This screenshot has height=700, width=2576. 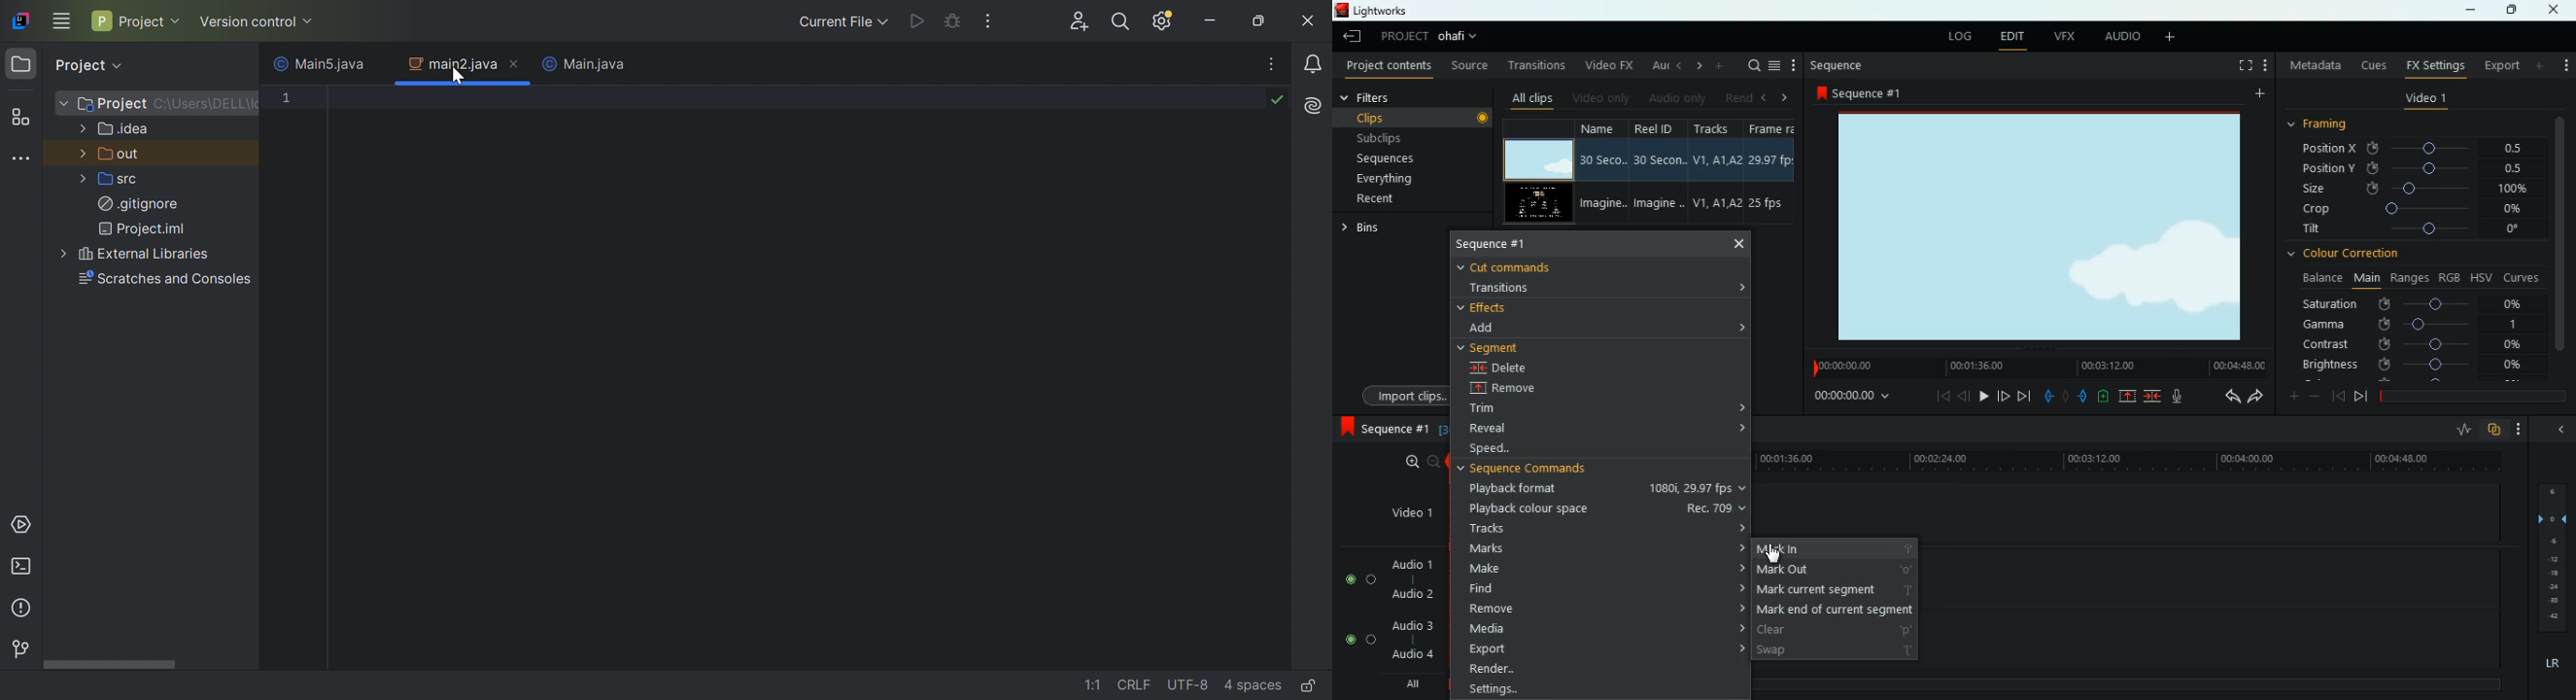 I want to click on video only, so click(x=1598, y=98).